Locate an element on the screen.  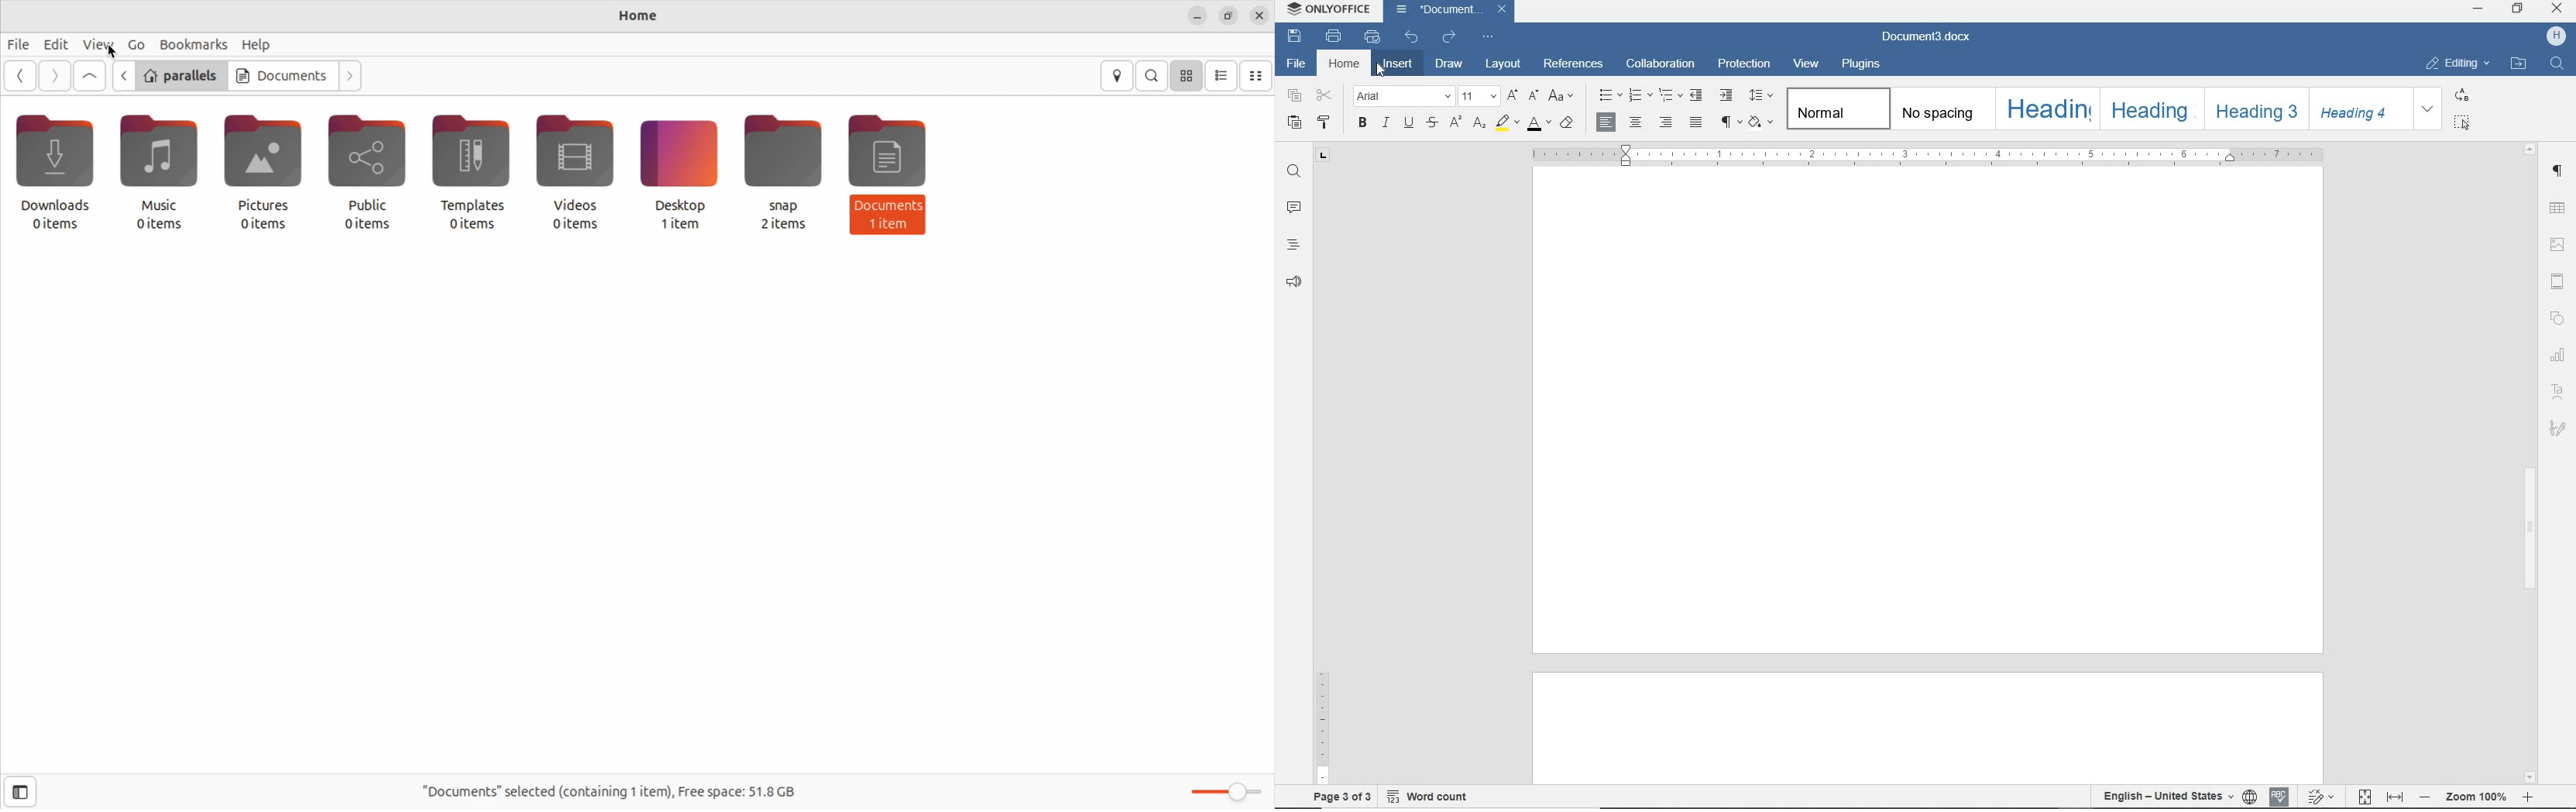
LAYOUT is located at coordinates (1499, 65).